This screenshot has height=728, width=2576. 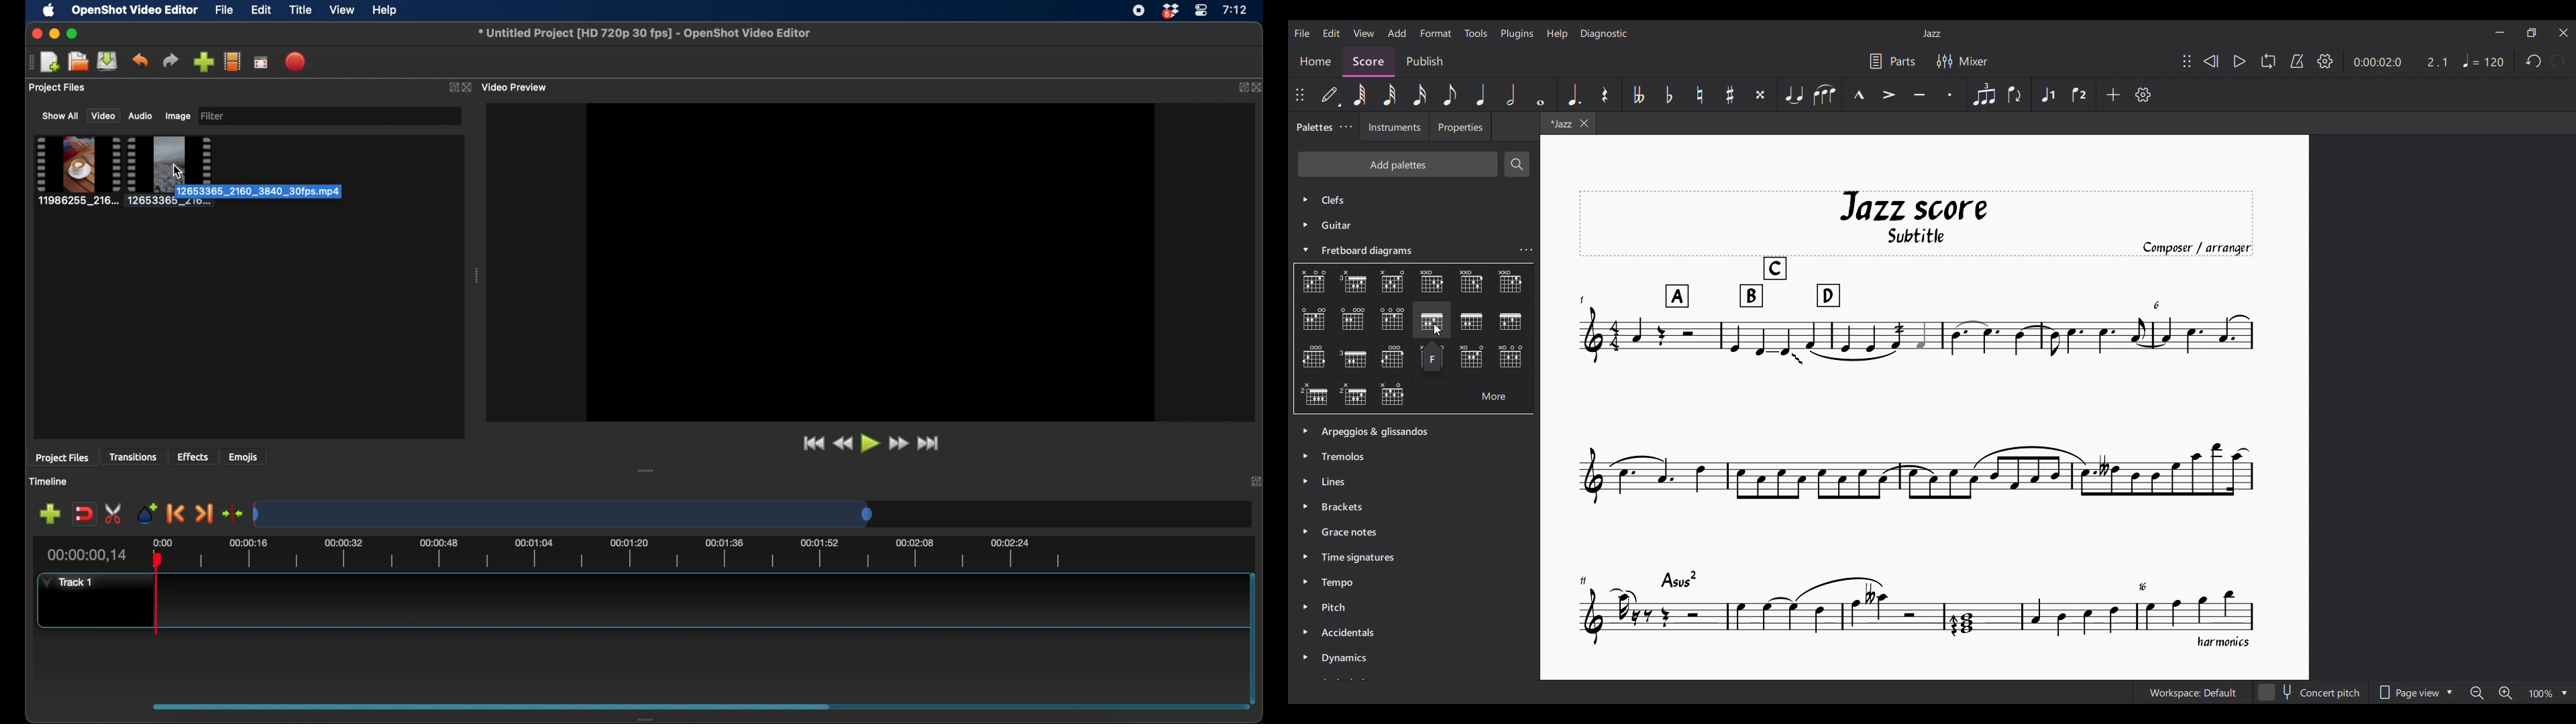 What do you see at coordinates (107, 61) in the screenshot?
I see `save project` at bounding box center [107, 61].